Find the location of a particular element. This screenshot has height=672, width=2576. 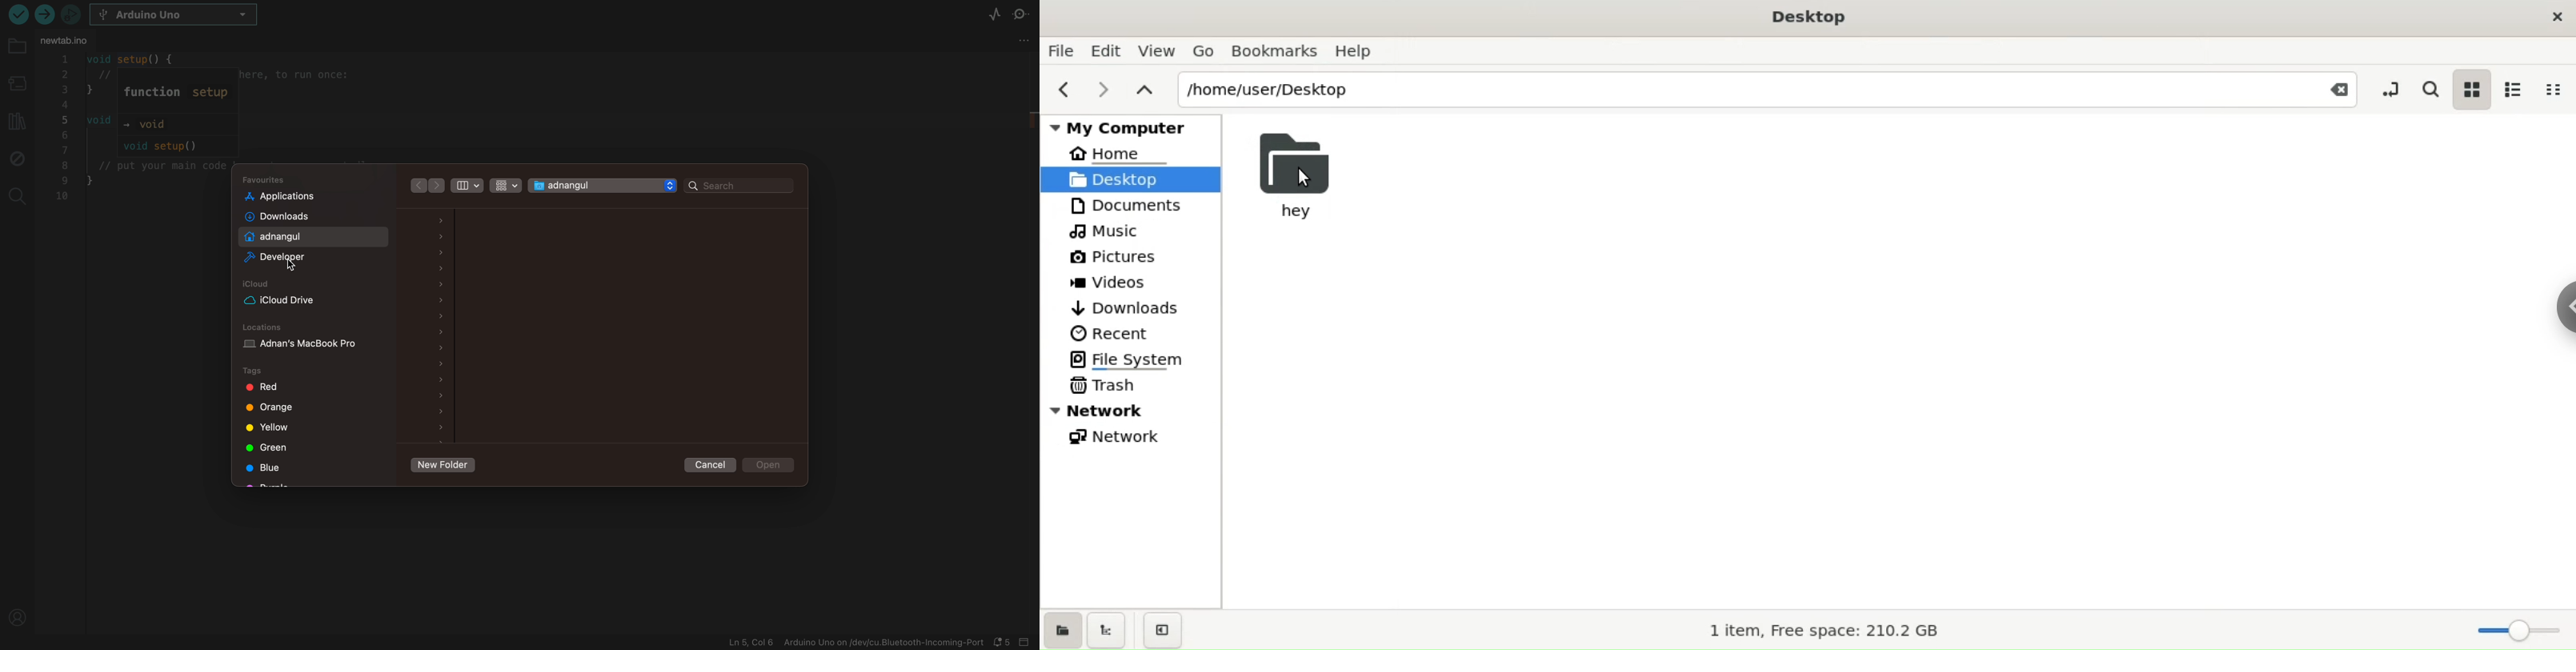

My Computer is located at coordinates (1134, 126).